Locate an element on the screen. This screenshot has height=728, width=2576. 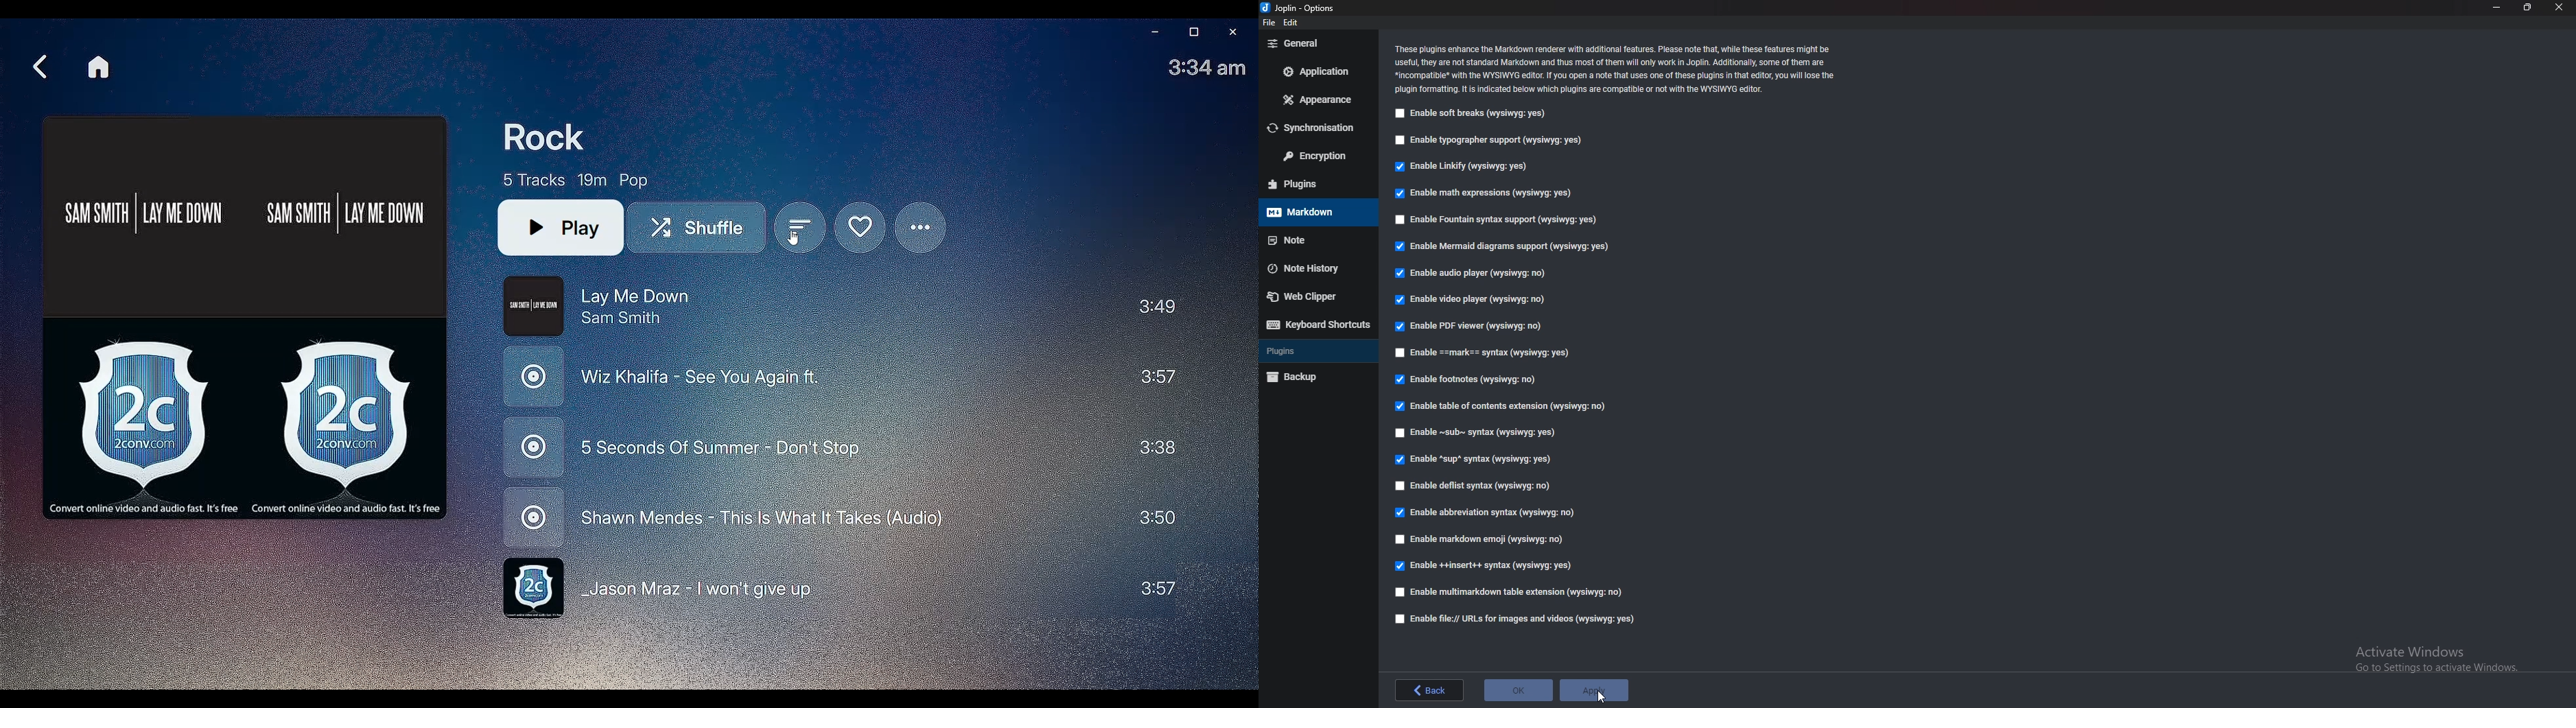
Web clipper is located at coordinates (1313, 297).